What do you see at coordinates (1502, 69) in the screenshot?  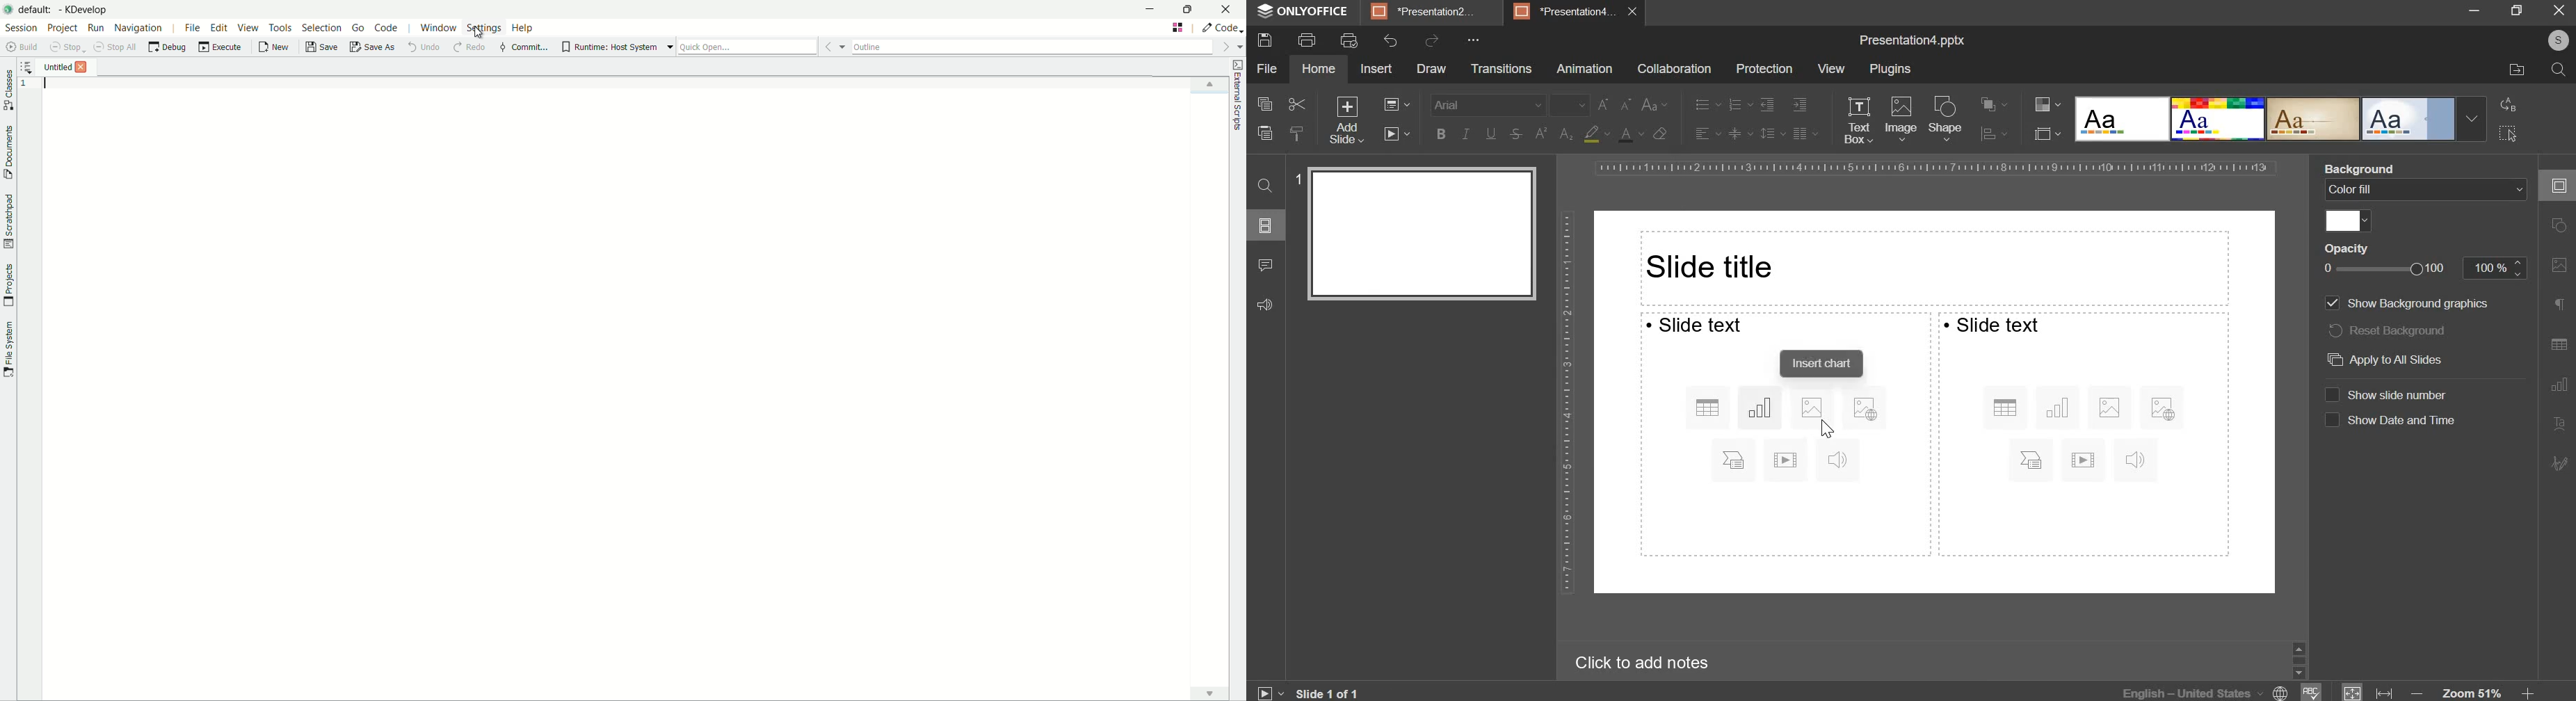 I see `transitions` at bounding box center [1502, 69].